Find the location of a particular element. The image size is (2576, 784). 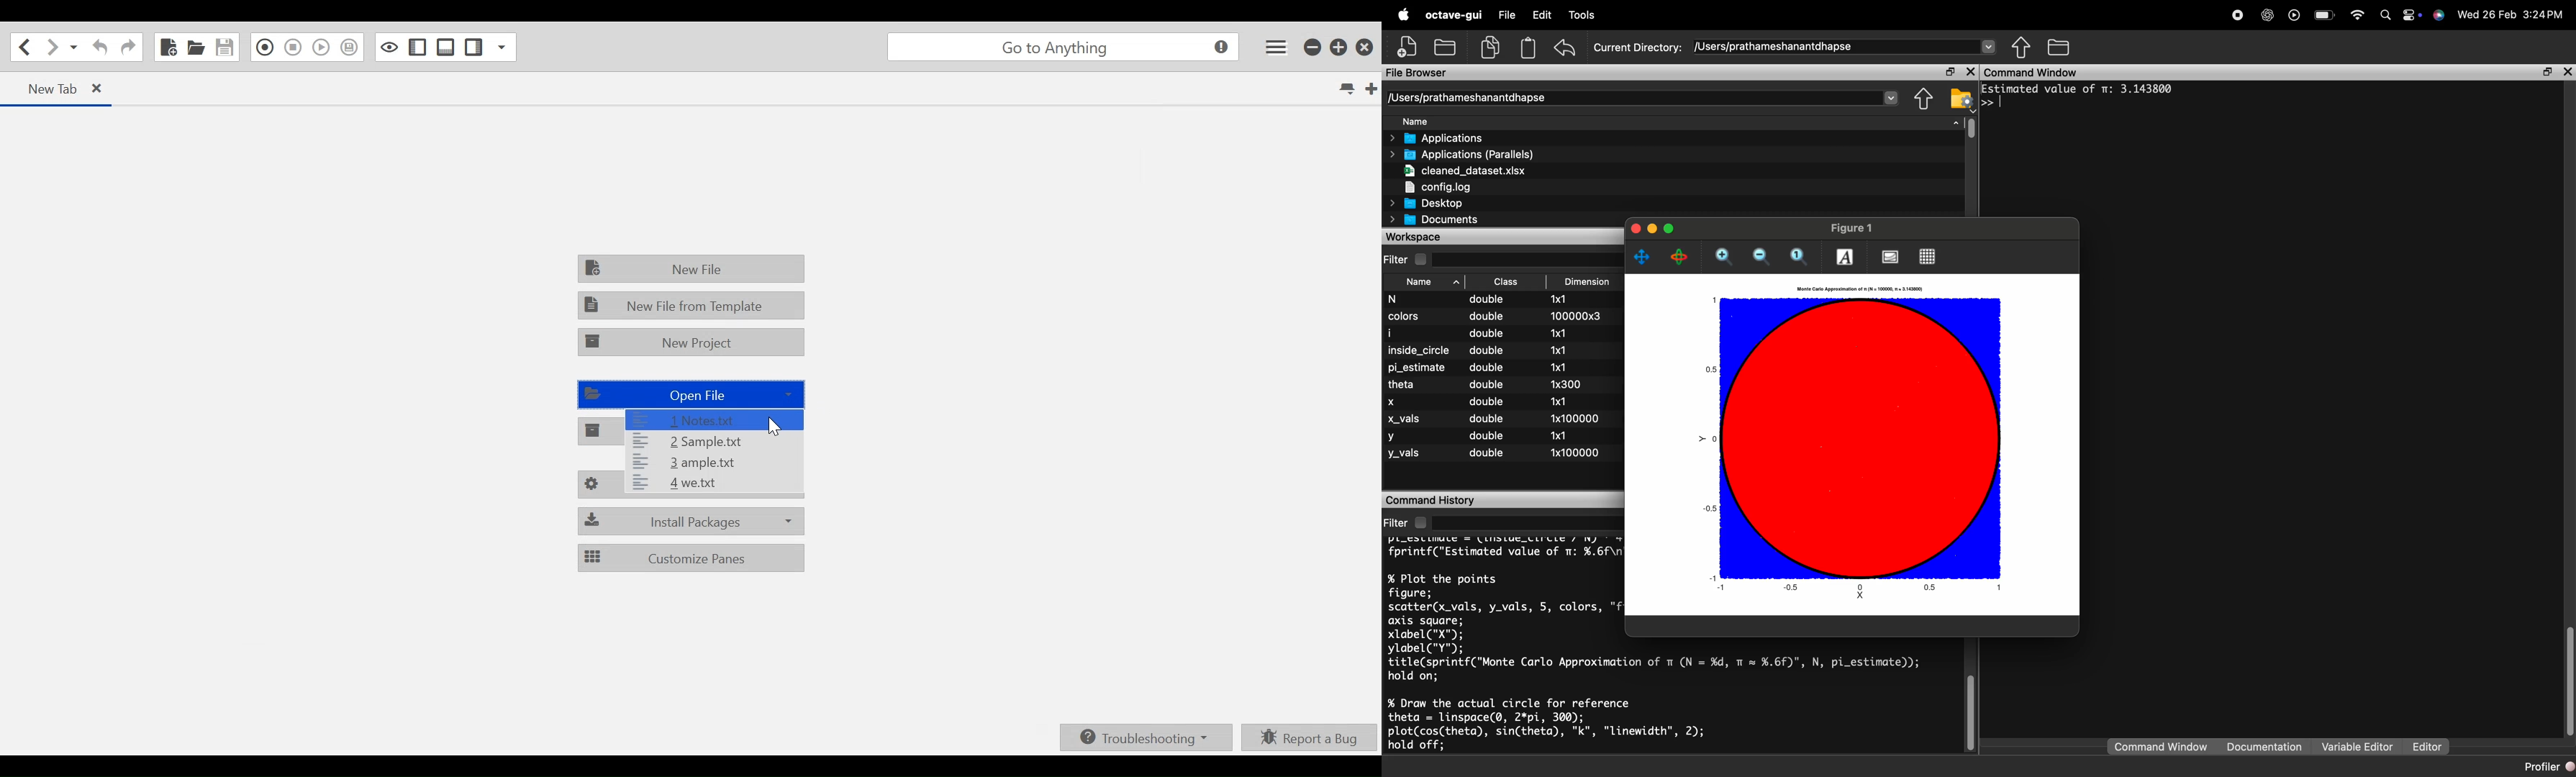

new Tab is located at coordinates (62, 89).